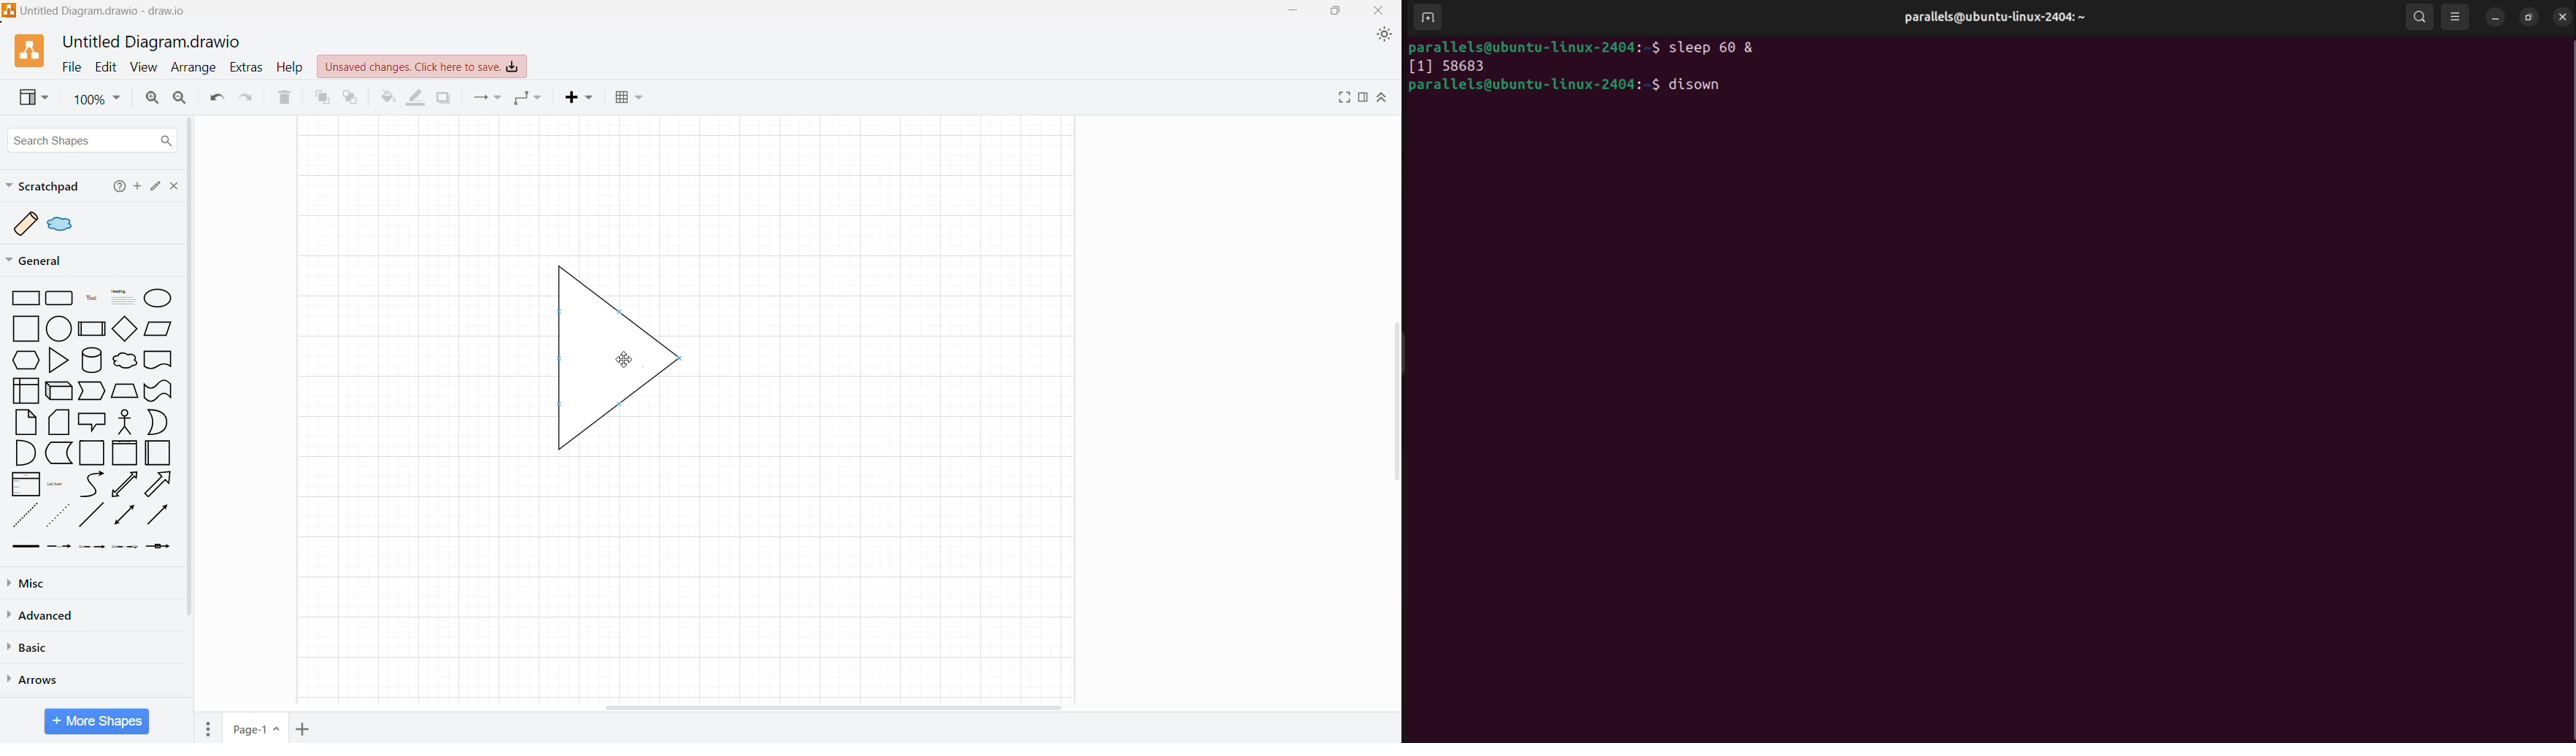  Describe the element at coordinates (416, 99) in the screenshot. I see `Line Color` at that location.